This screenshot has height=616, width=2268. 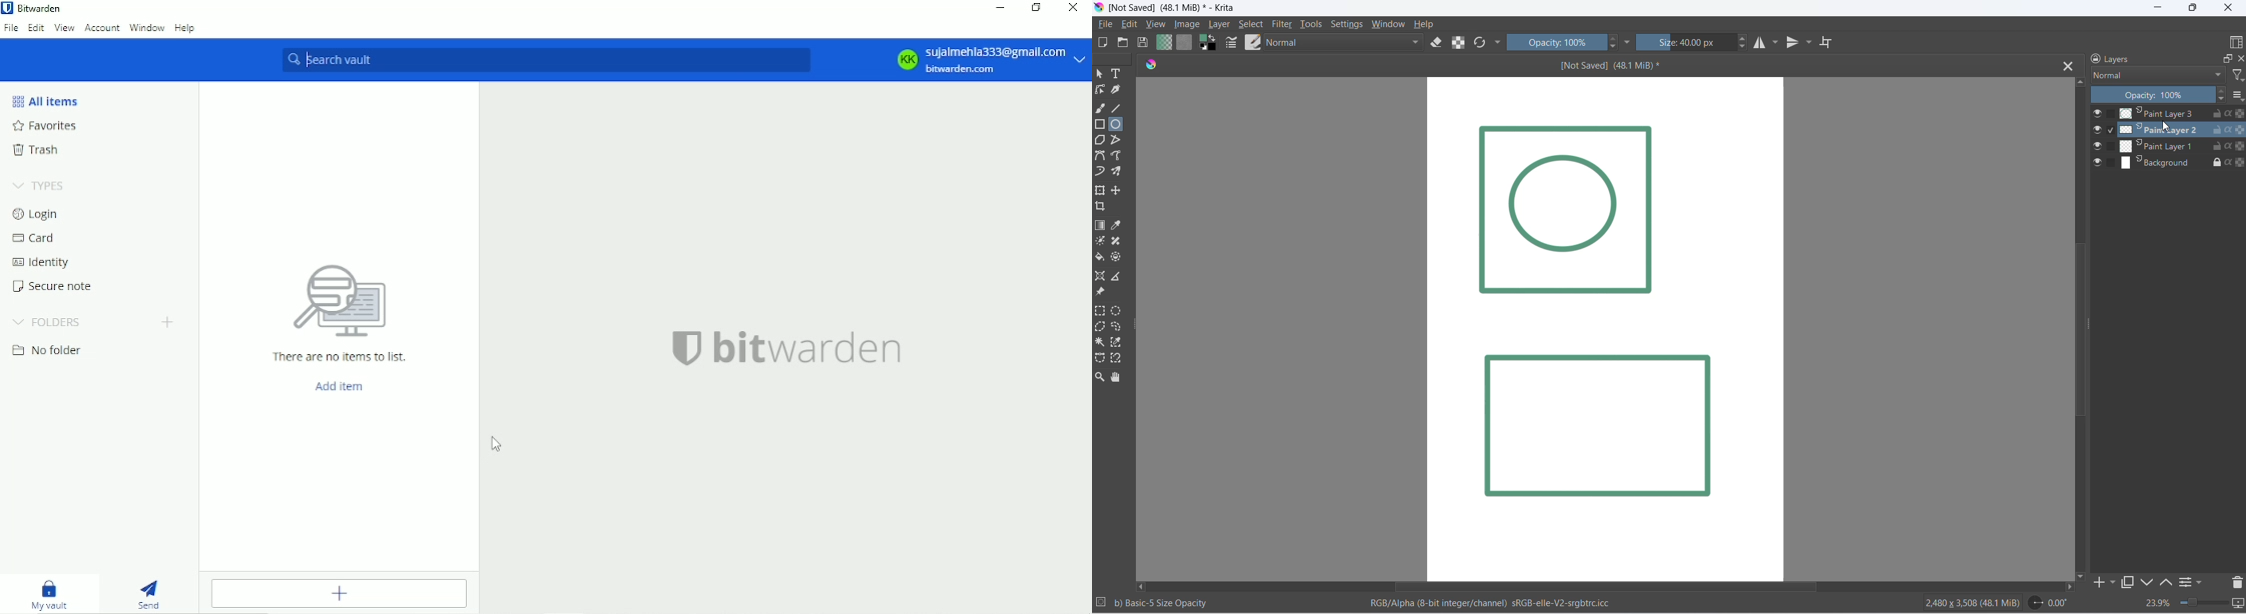 What do you see at coordinates (2215, 131) in the screenshot?
I see `unlock` at bounding box center [2215, 131].